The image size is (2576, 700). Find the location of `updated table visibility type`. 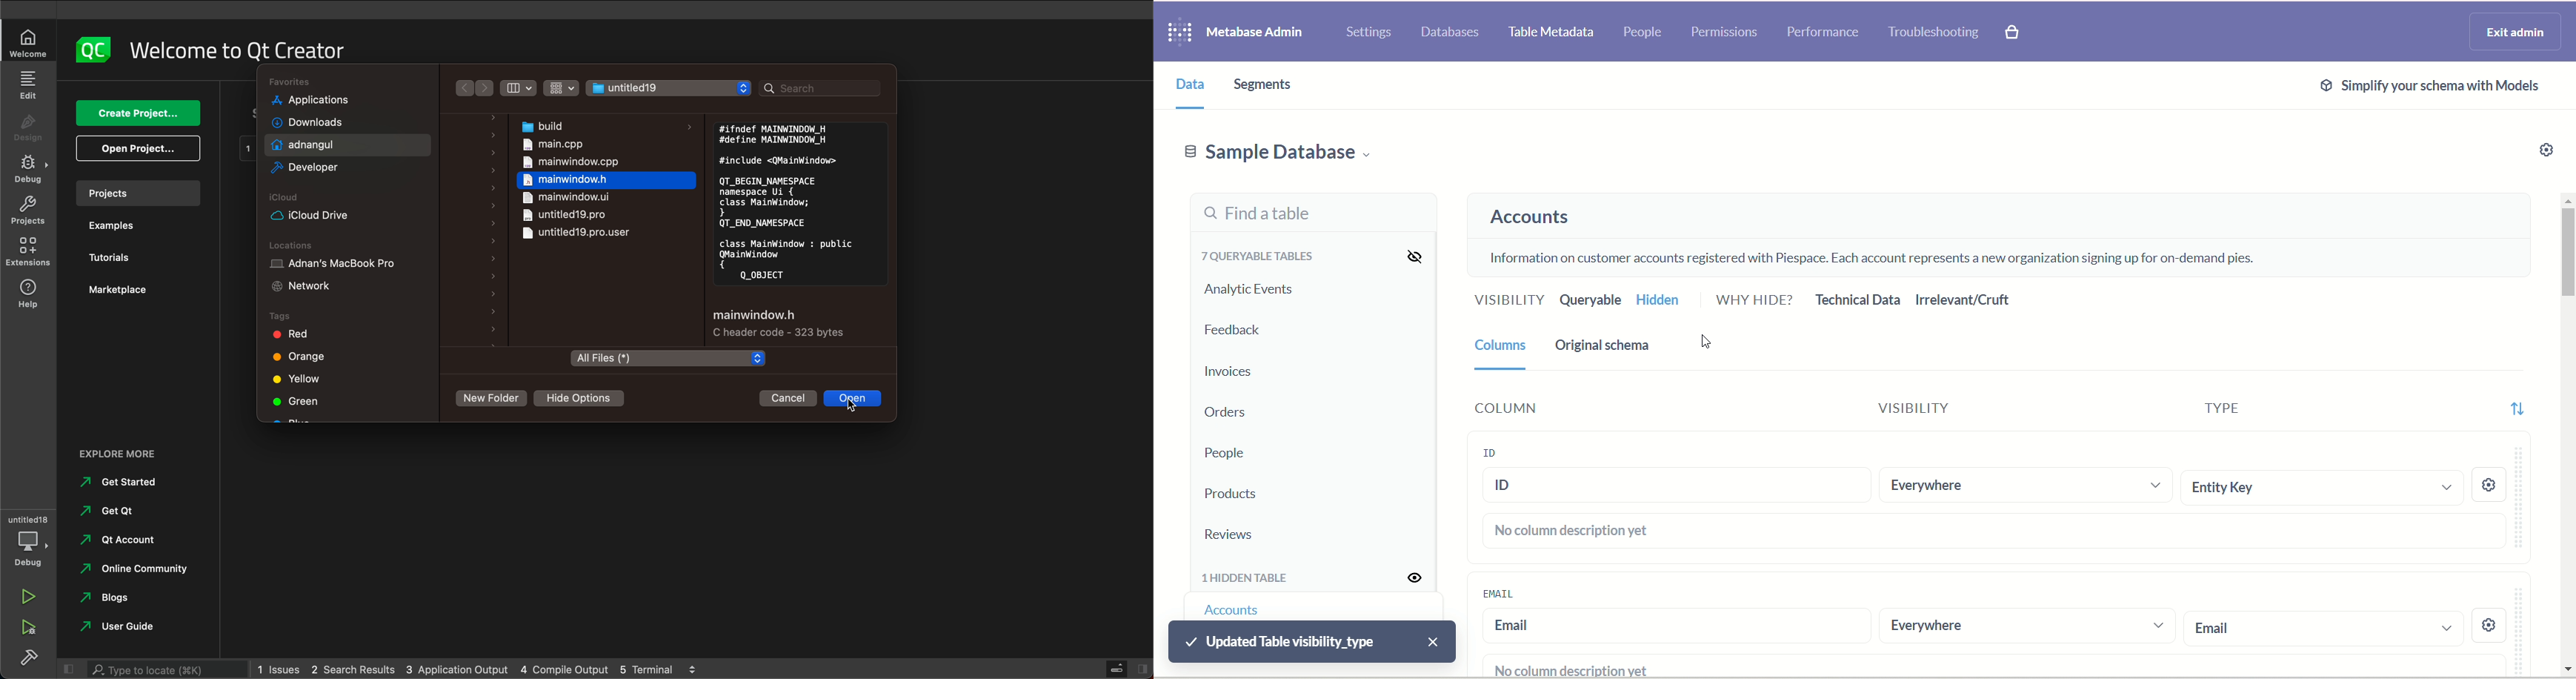

updated table visibility type is located at coordinates (1312, 643).